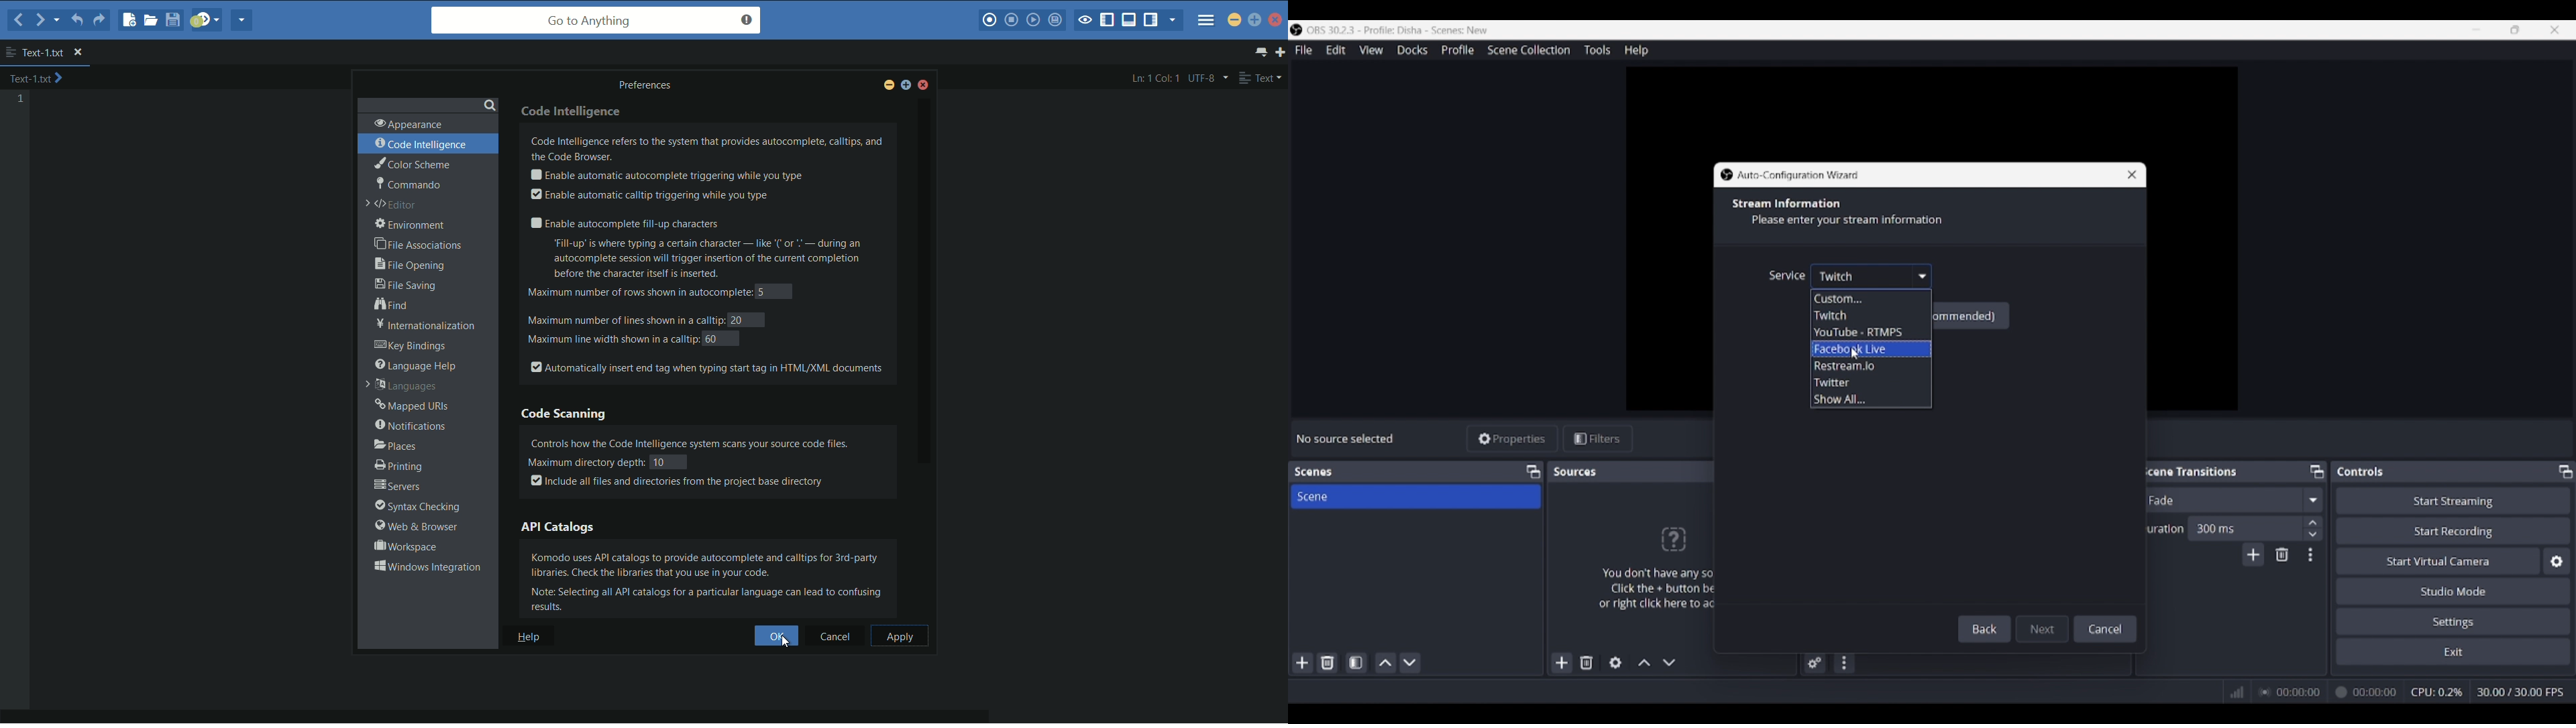 Image resolution: width=2576 pixels, height=728 pixels. Describe the element at coordinates (1786, 275) in the screenshot. I see `Indicates service options` at that location.